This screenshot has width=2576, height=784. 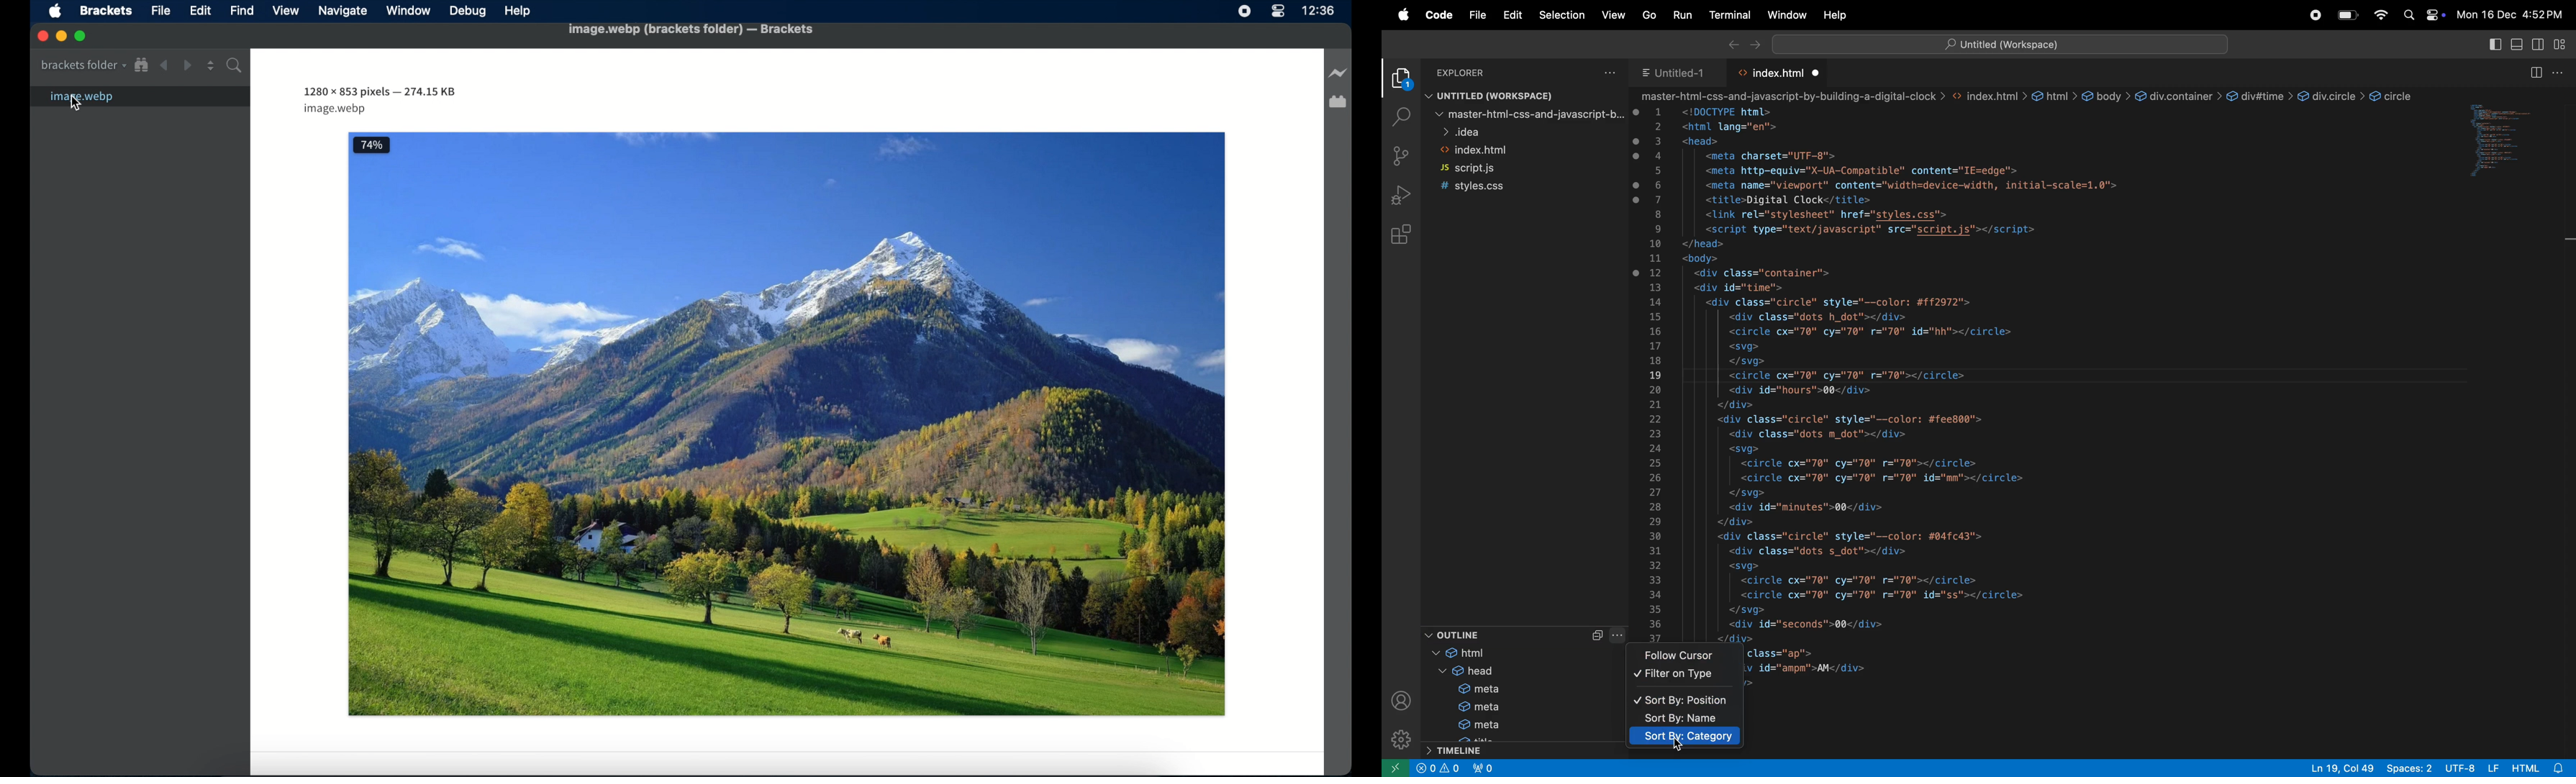 What do you see at coordinates (1681, 720) in the screenshot?
I see `sort by name` at bounding box center [1681, 720].